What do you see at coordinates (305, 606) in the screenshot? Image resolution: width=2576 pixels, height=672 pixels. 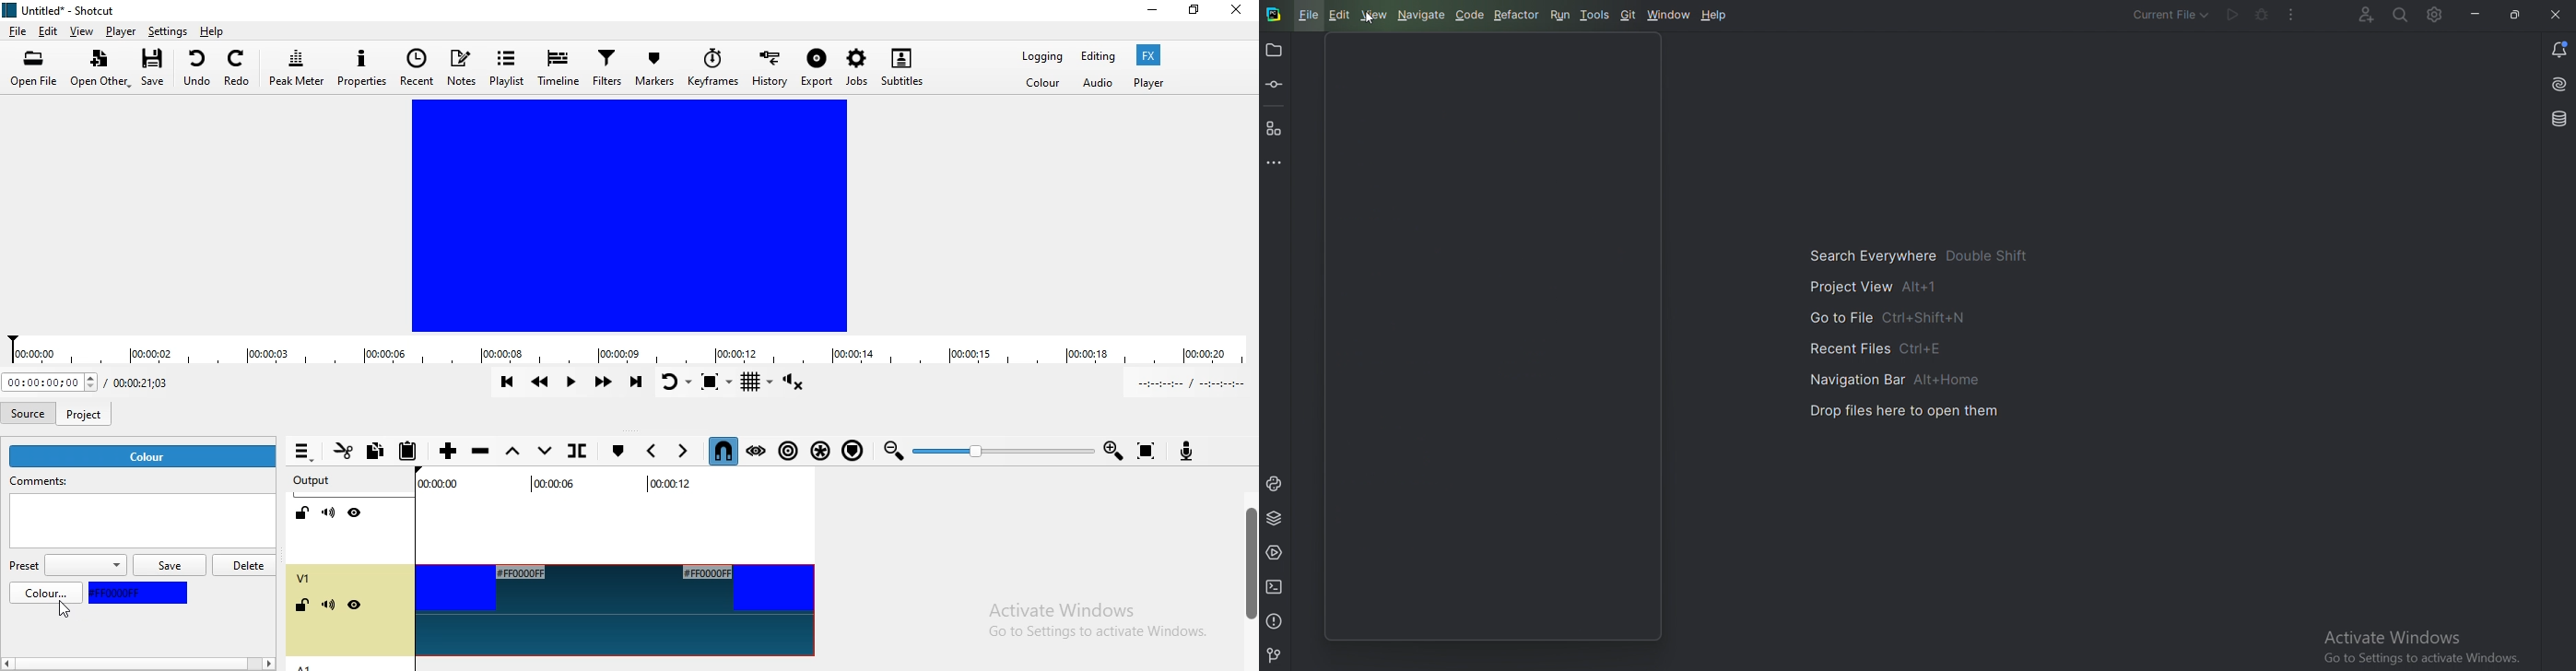 I see `lock` at bounding box center [305, 606].